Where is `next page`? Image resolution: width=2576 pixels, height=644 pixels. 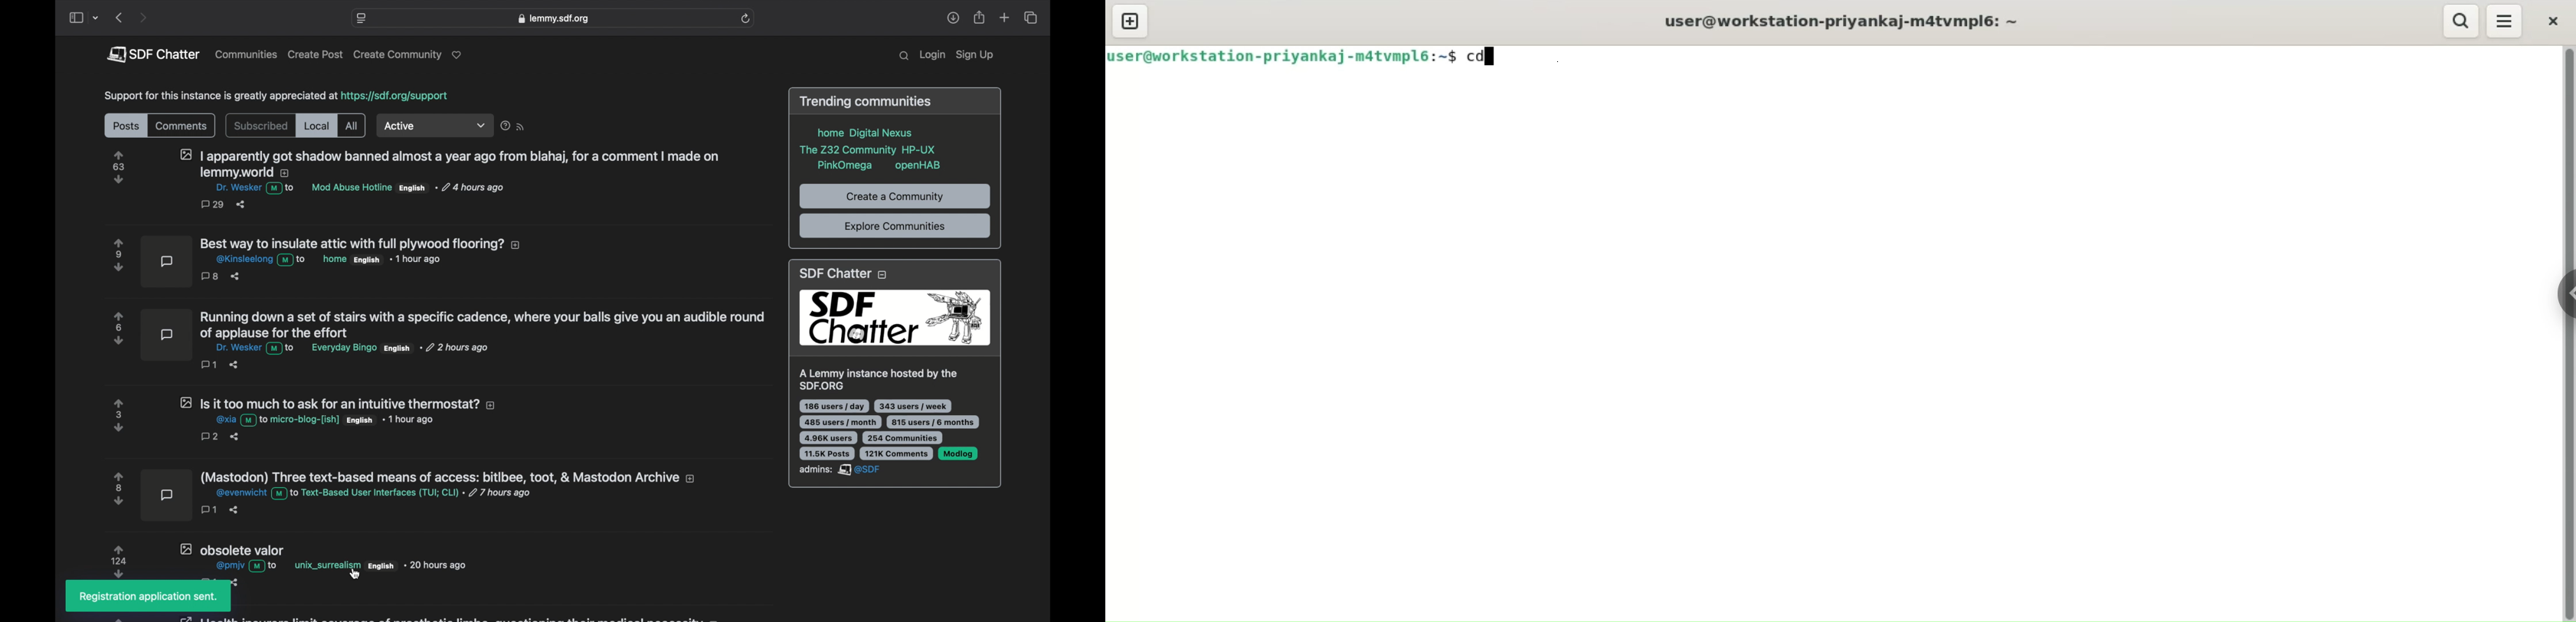
next page is located at coordinates (143, 18).